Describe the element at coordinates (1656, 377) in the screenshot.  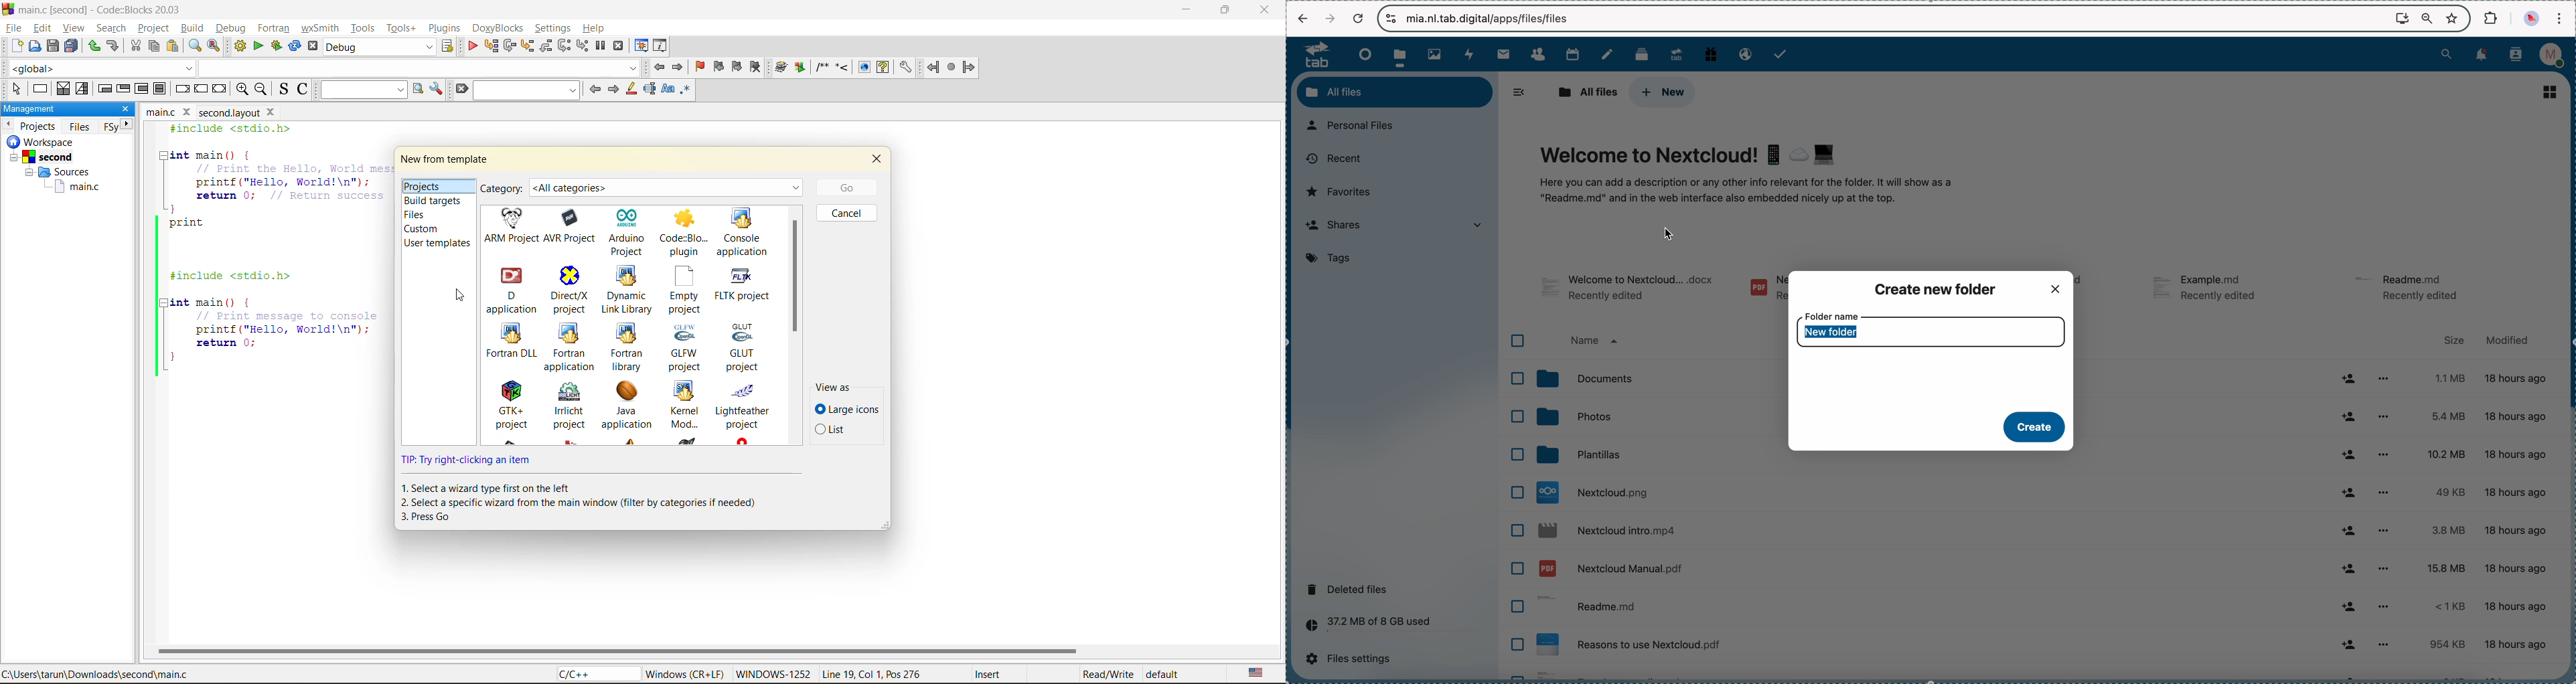
I see `documents` at that location.